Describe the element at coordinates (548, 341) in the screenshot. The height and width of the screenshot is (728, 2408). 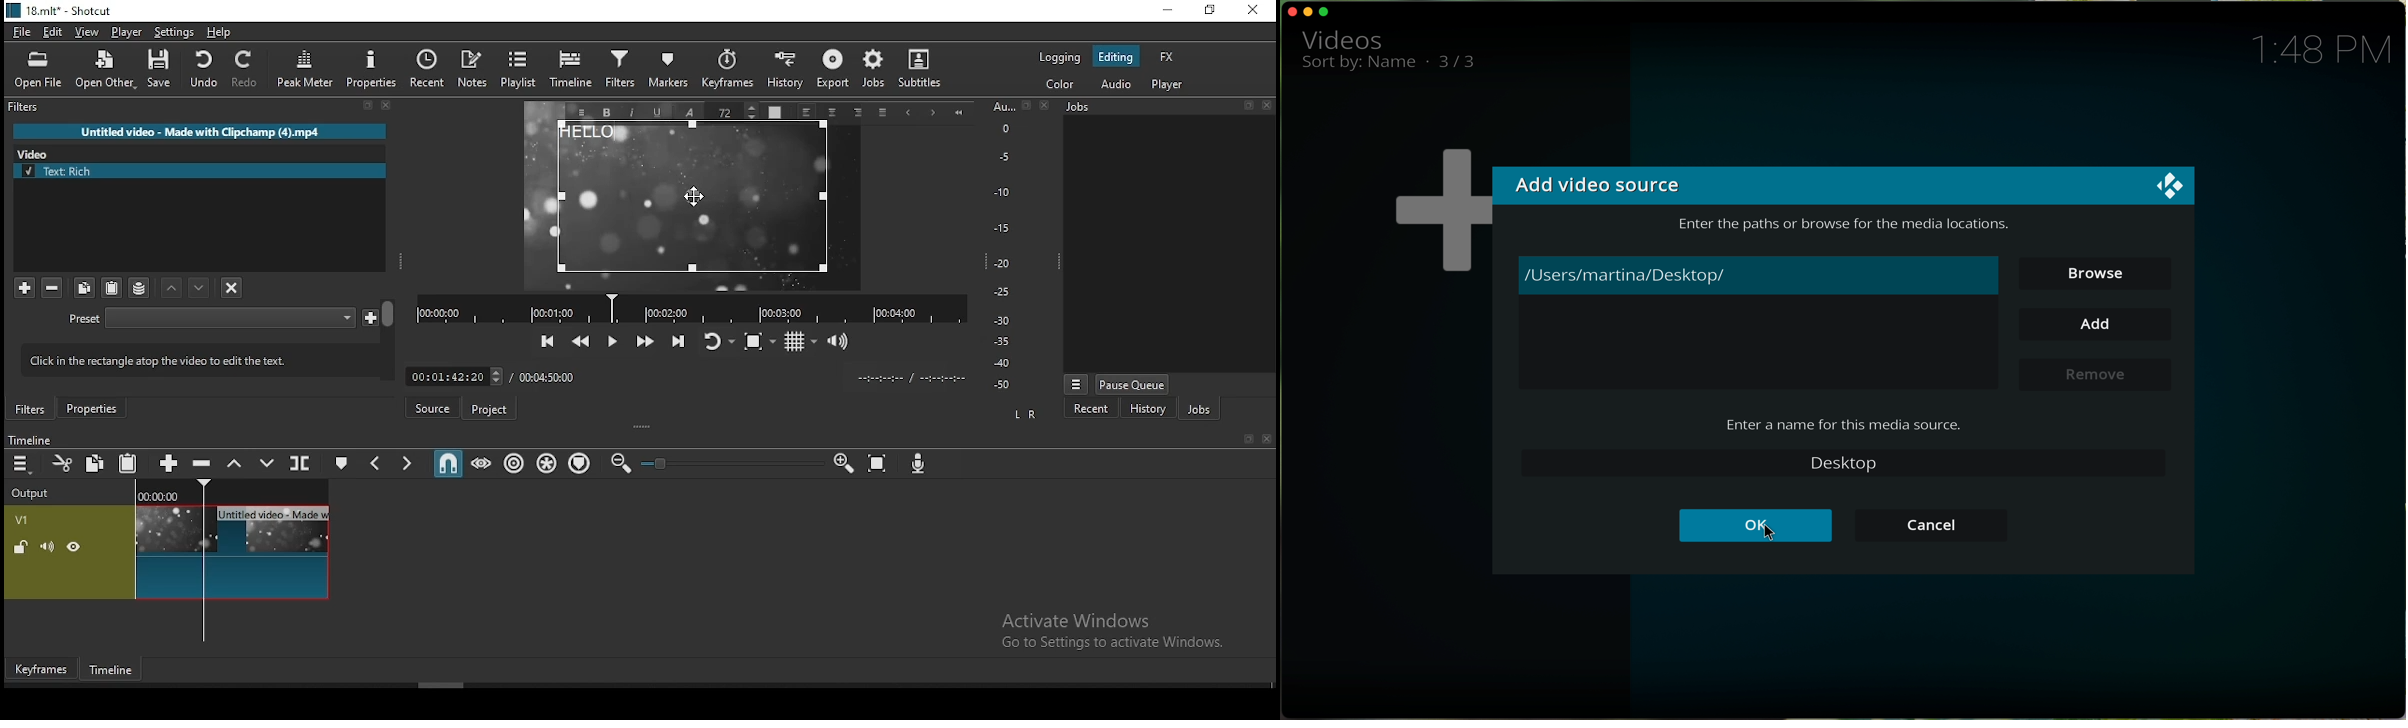
I see `skip to the previous point` at that location.